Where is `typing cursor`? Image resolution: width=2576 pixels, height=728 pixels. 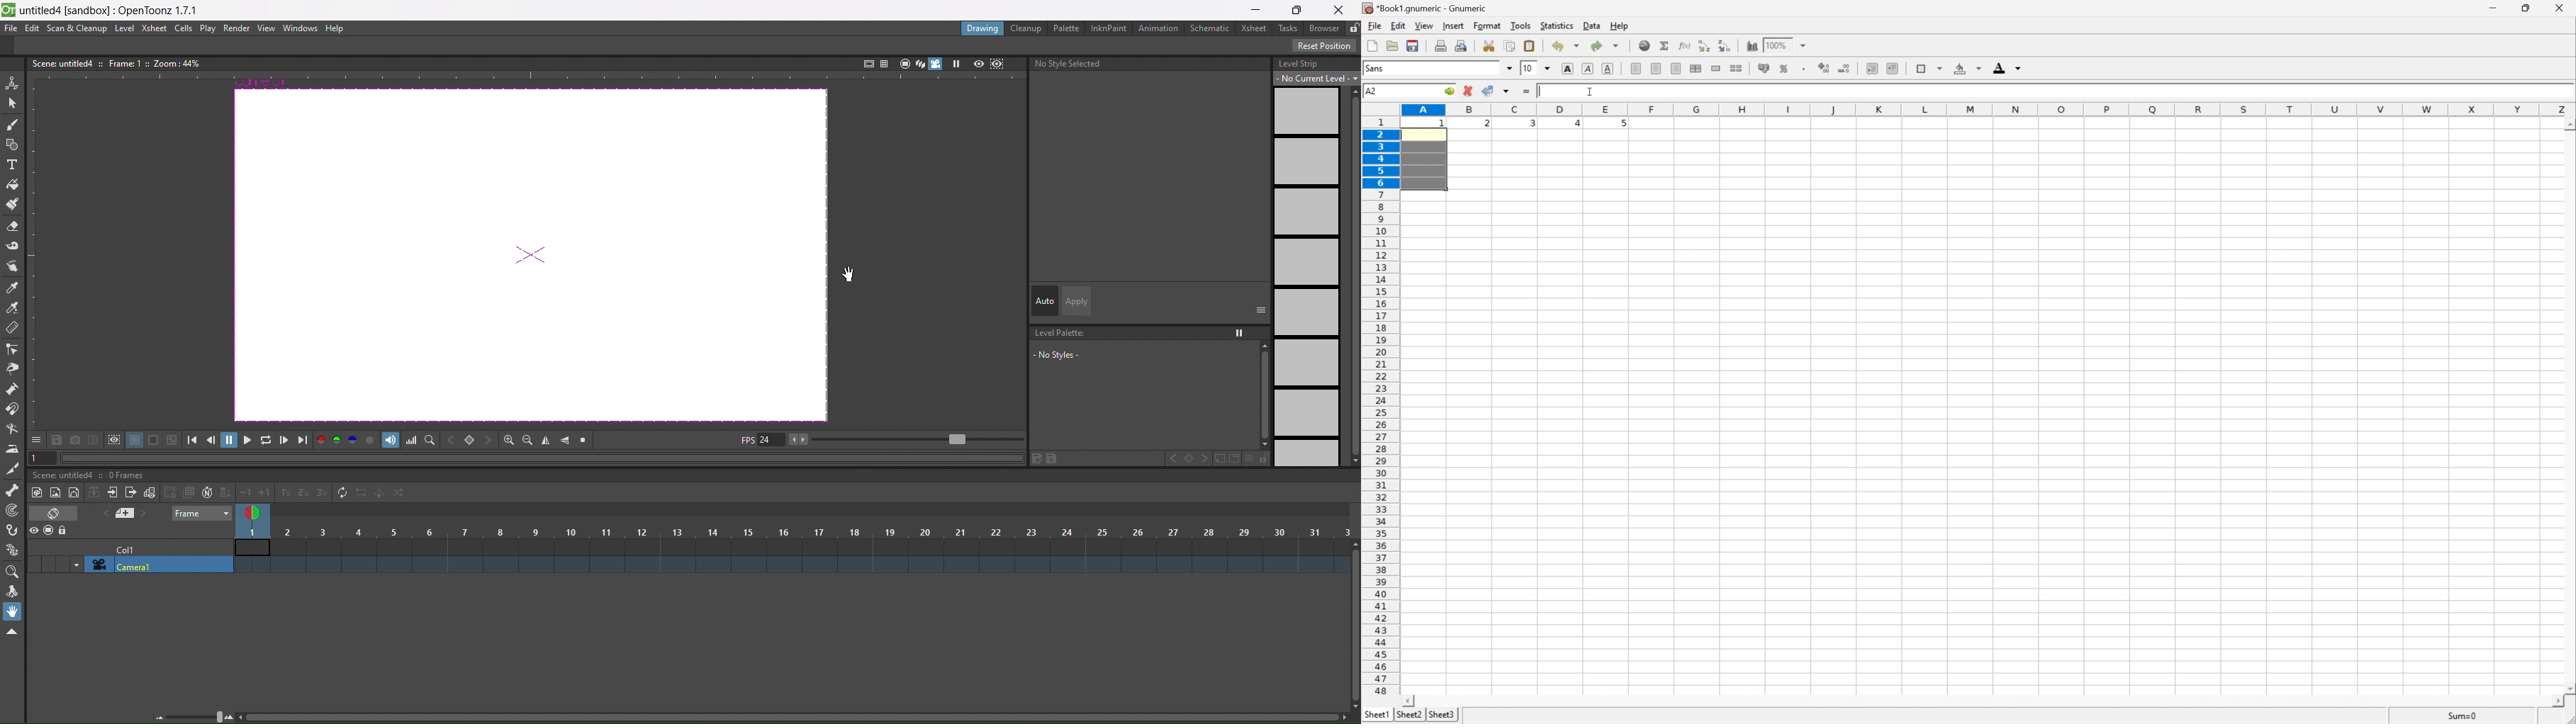
typing cursor is located at coordinates (1541, 91).